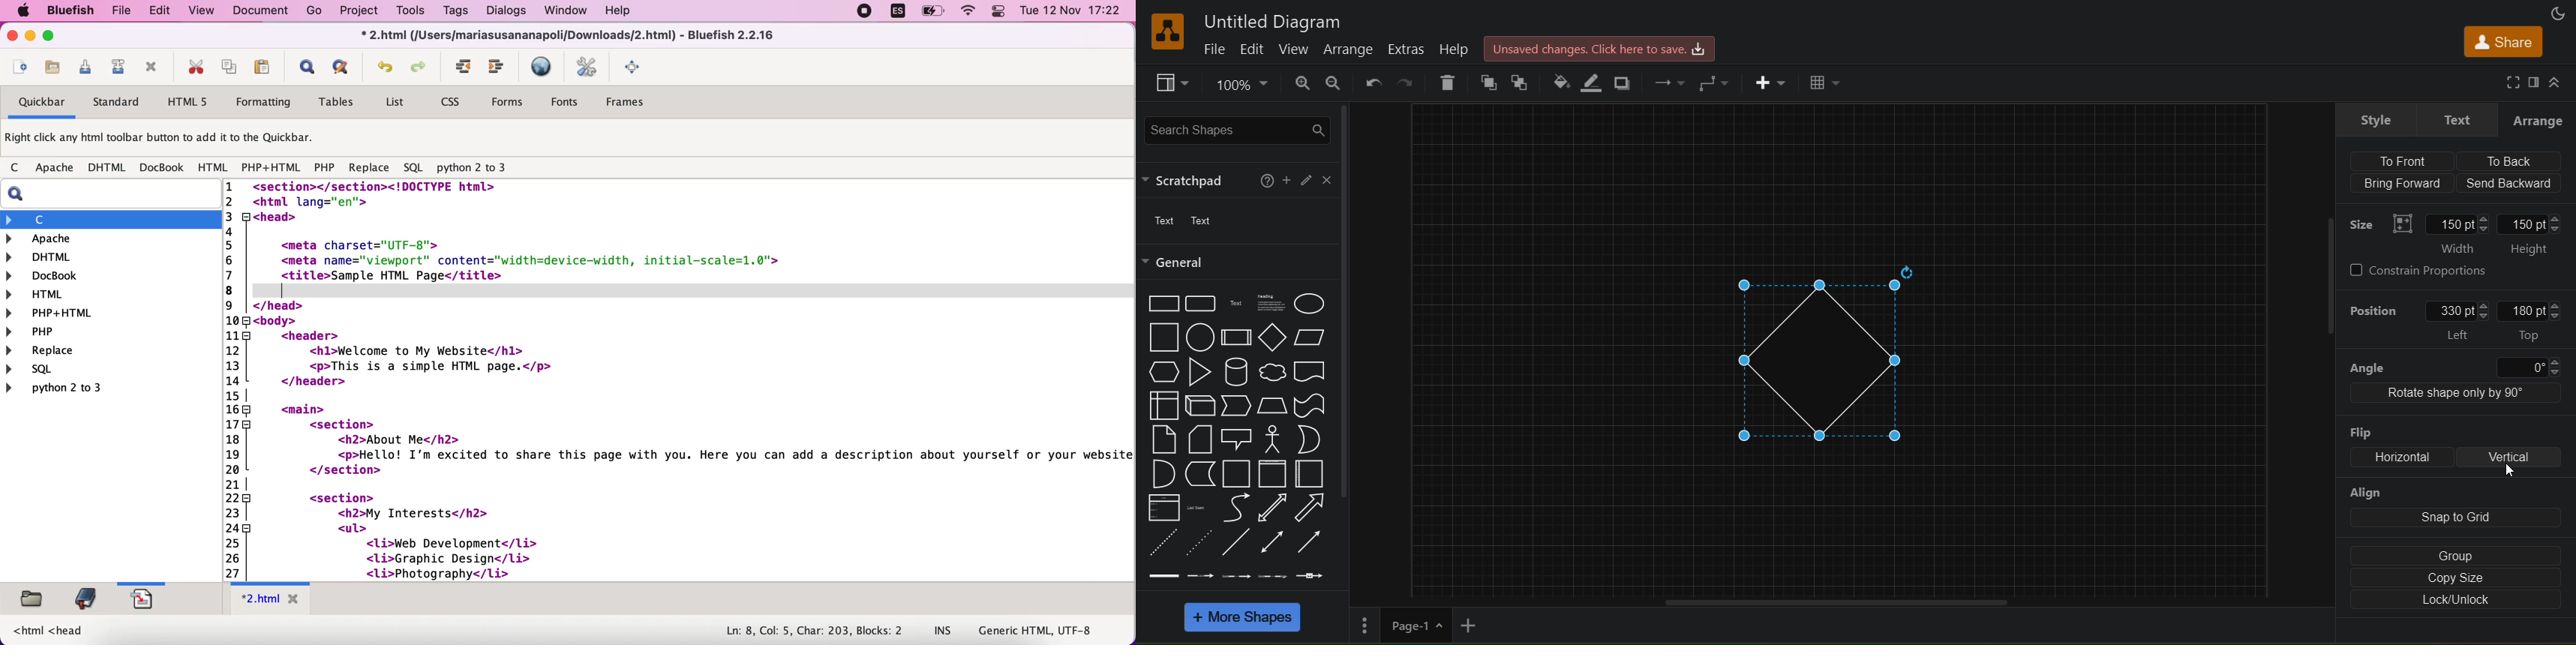 The height and width of the screenshot is (672, 2576). Describe the element at coordinates (1162, 542) in the screenshot. I see `dashed line` at that location.